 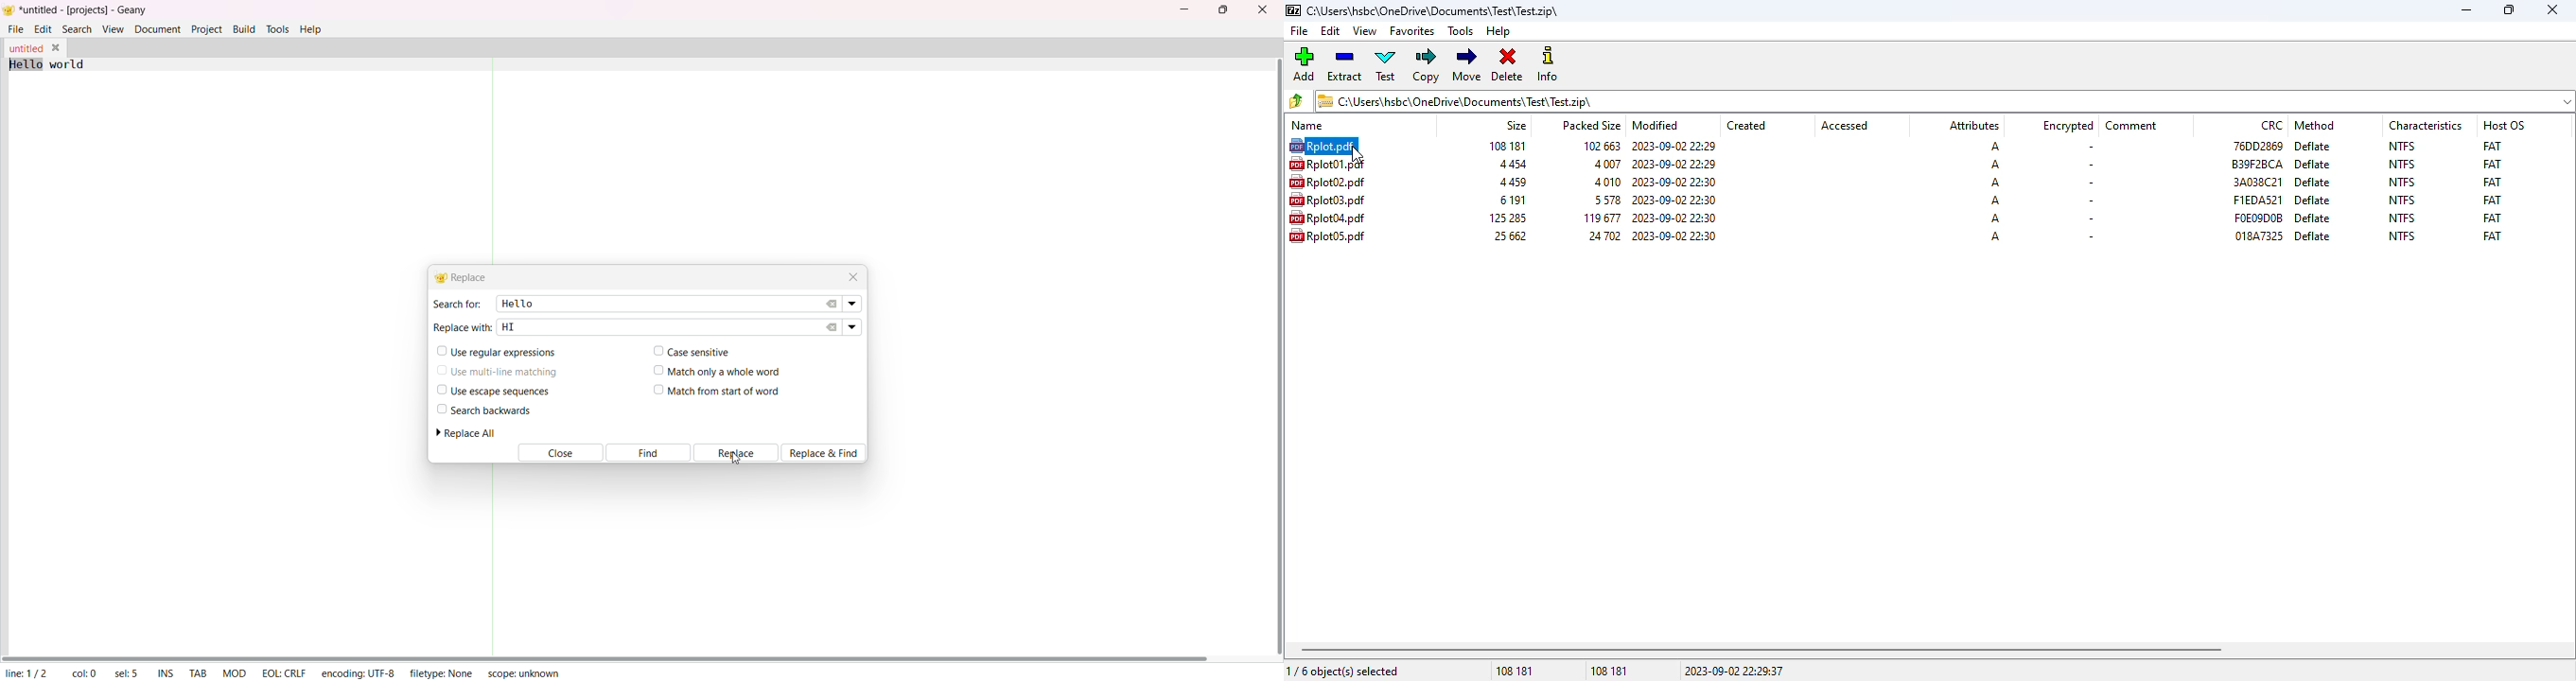 What do you see at coordinates (1995, 165) in the screenshot?
I see `A` at bounding box center [1995, 165].